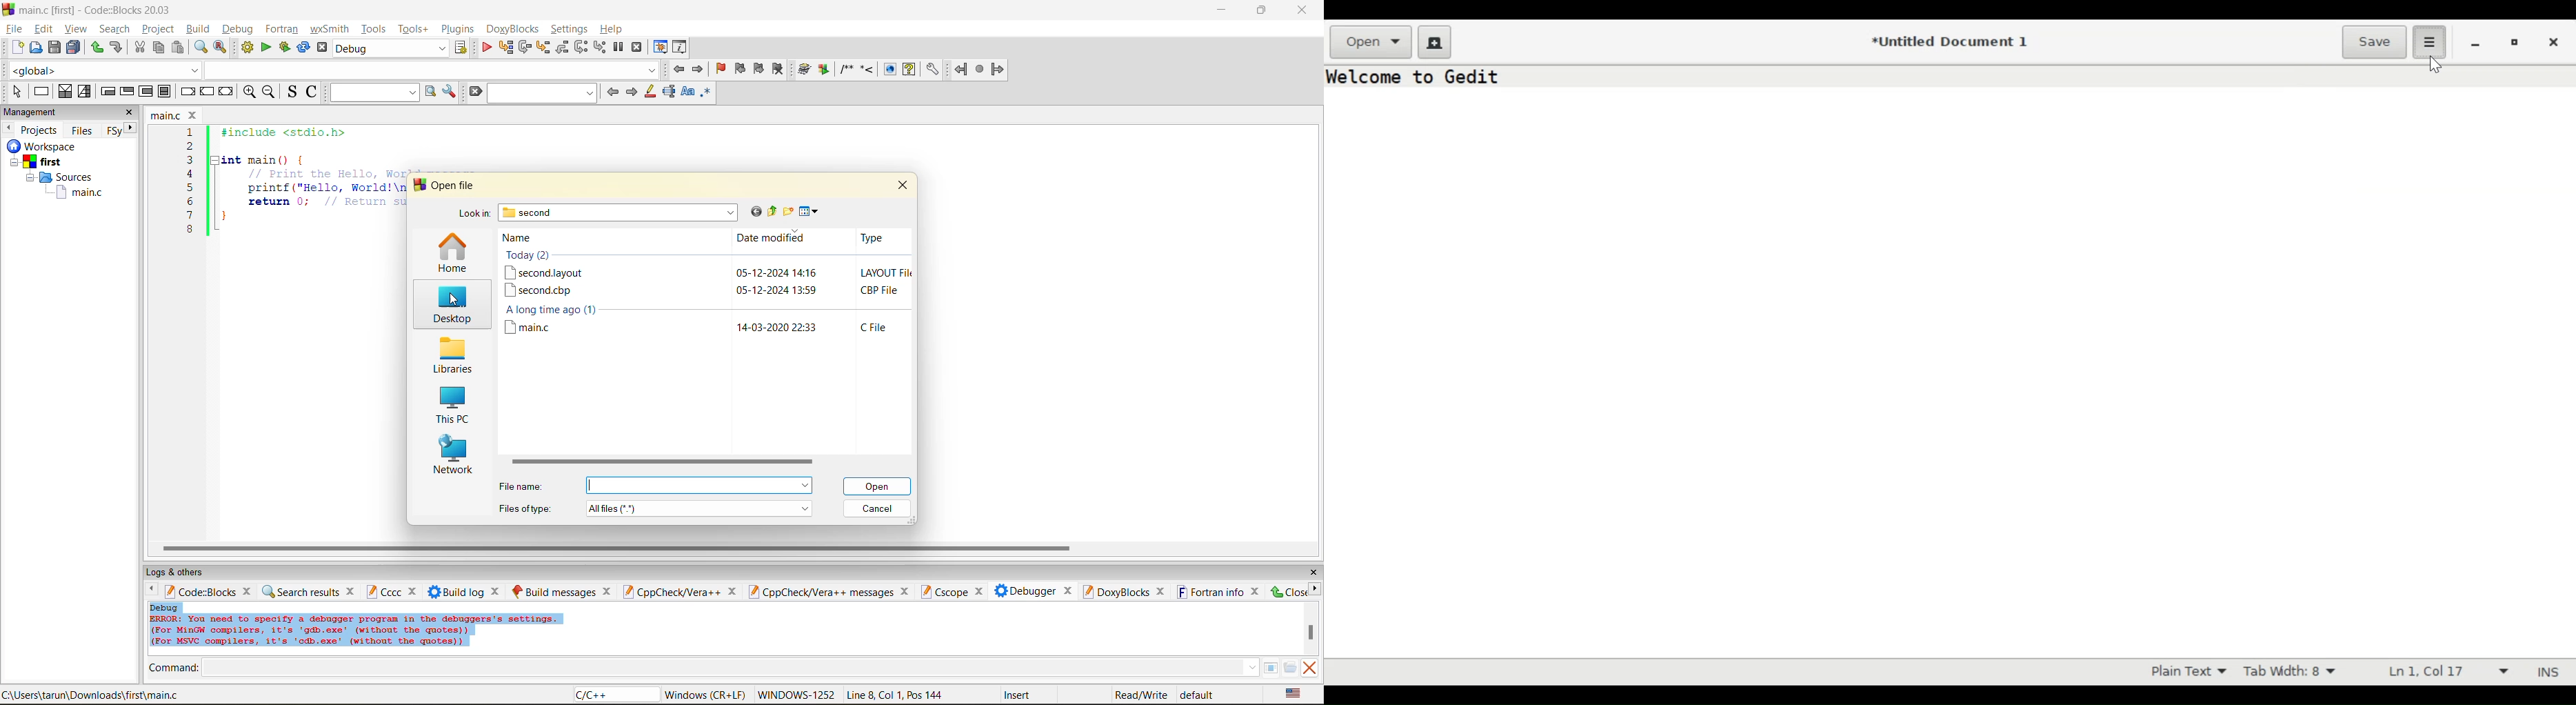 The height and width of the screenshot is (728, 2576). Describe the element at coordinates (197, 28) in the screenshot. I see `build` at that location.